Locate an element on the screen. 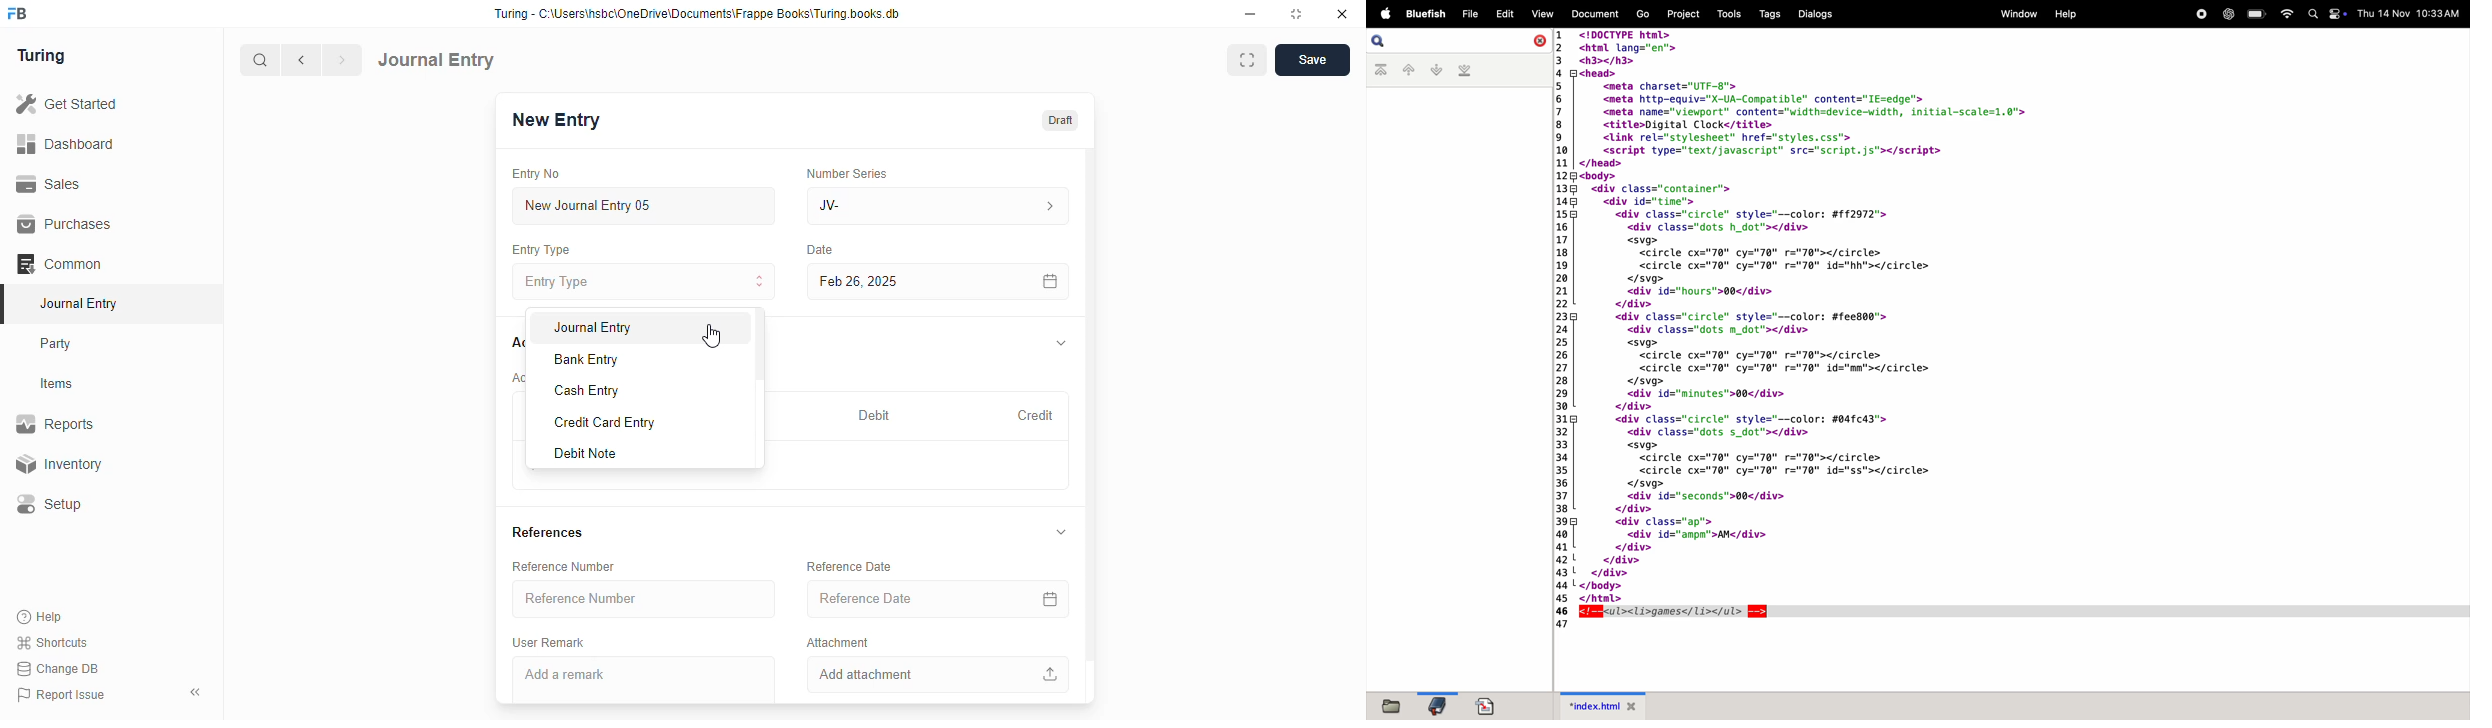 This screenshot has height=728, width=2492. apple widgets is located at coordinates (2326, 14).